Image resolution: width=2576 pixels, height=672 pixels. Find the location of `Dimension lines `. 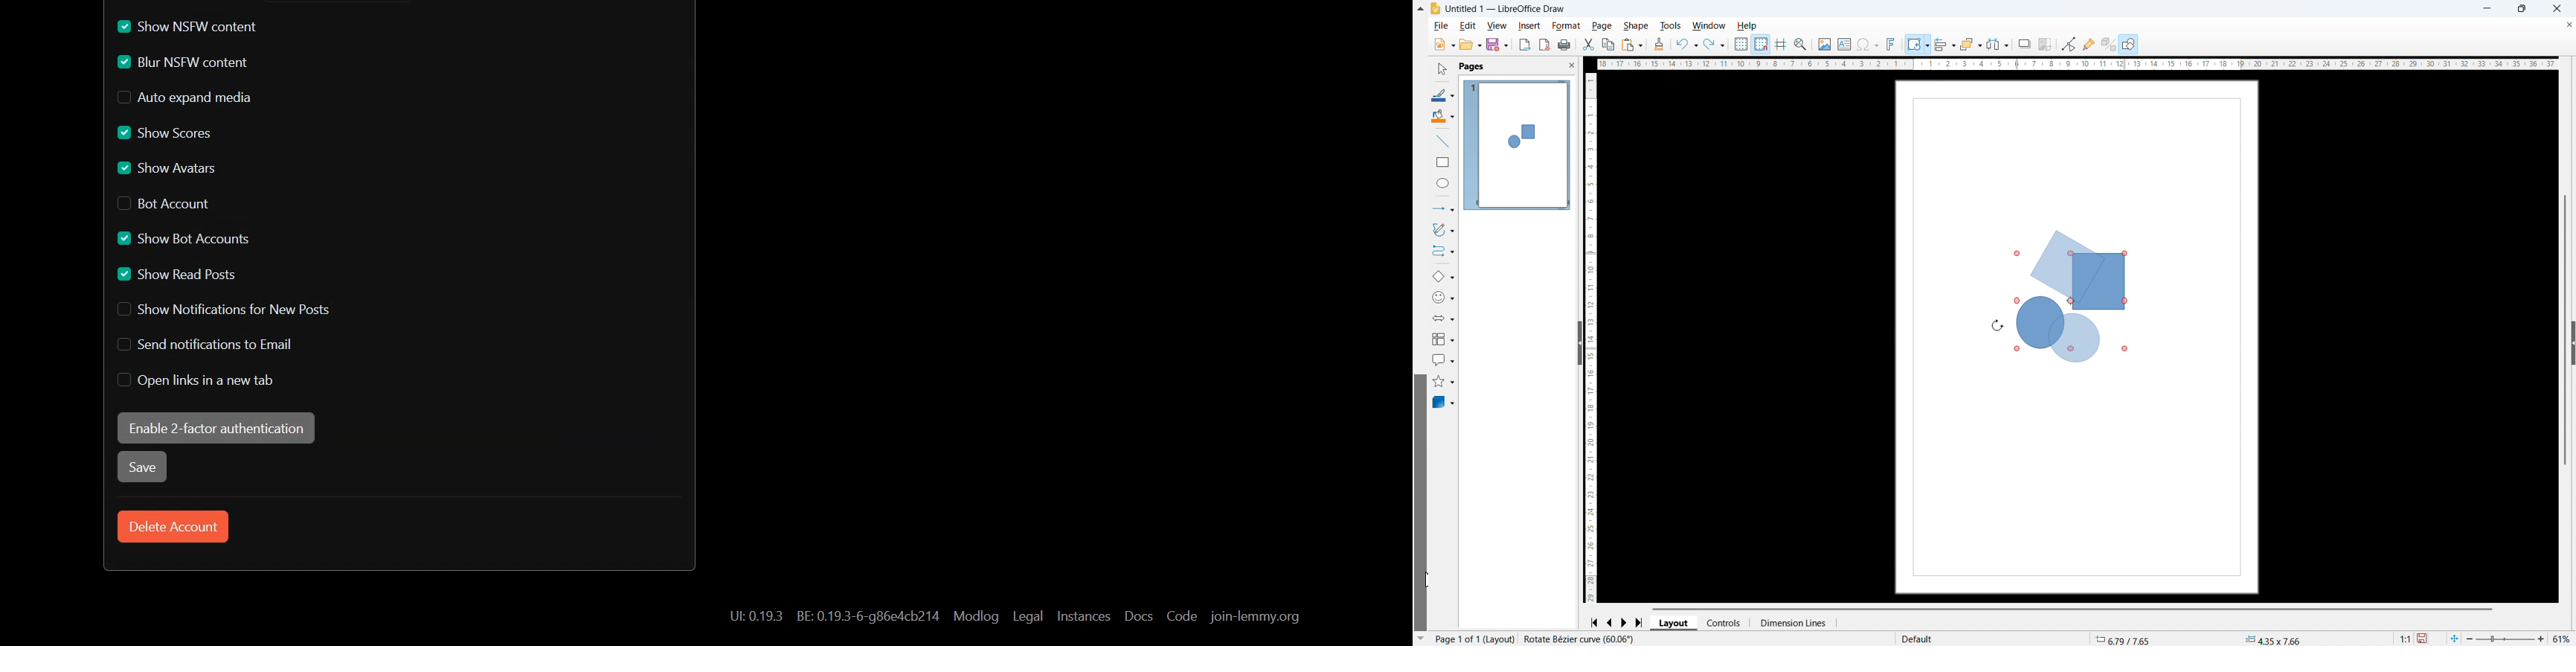

Dimension lines  is located at coordinates (1793, 623).